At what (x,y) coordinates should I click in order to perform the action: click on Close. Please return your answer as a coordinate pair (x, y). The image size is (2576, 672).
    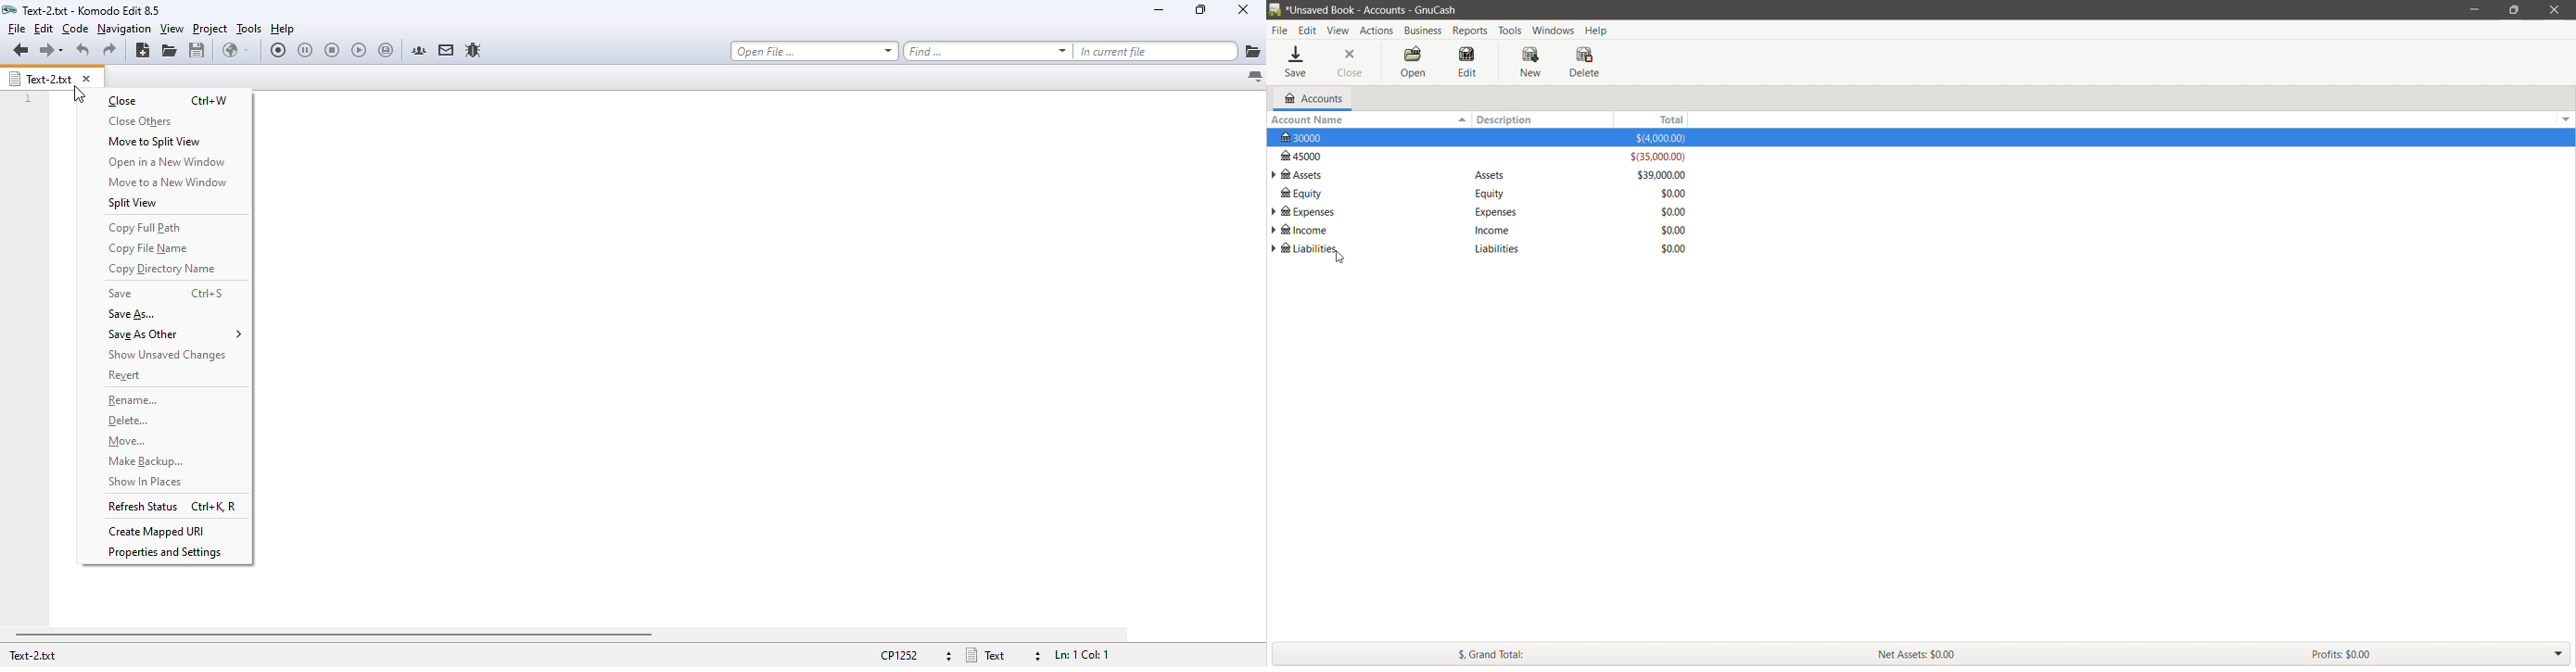
    Looking at the image, I should click on (1351, 63).